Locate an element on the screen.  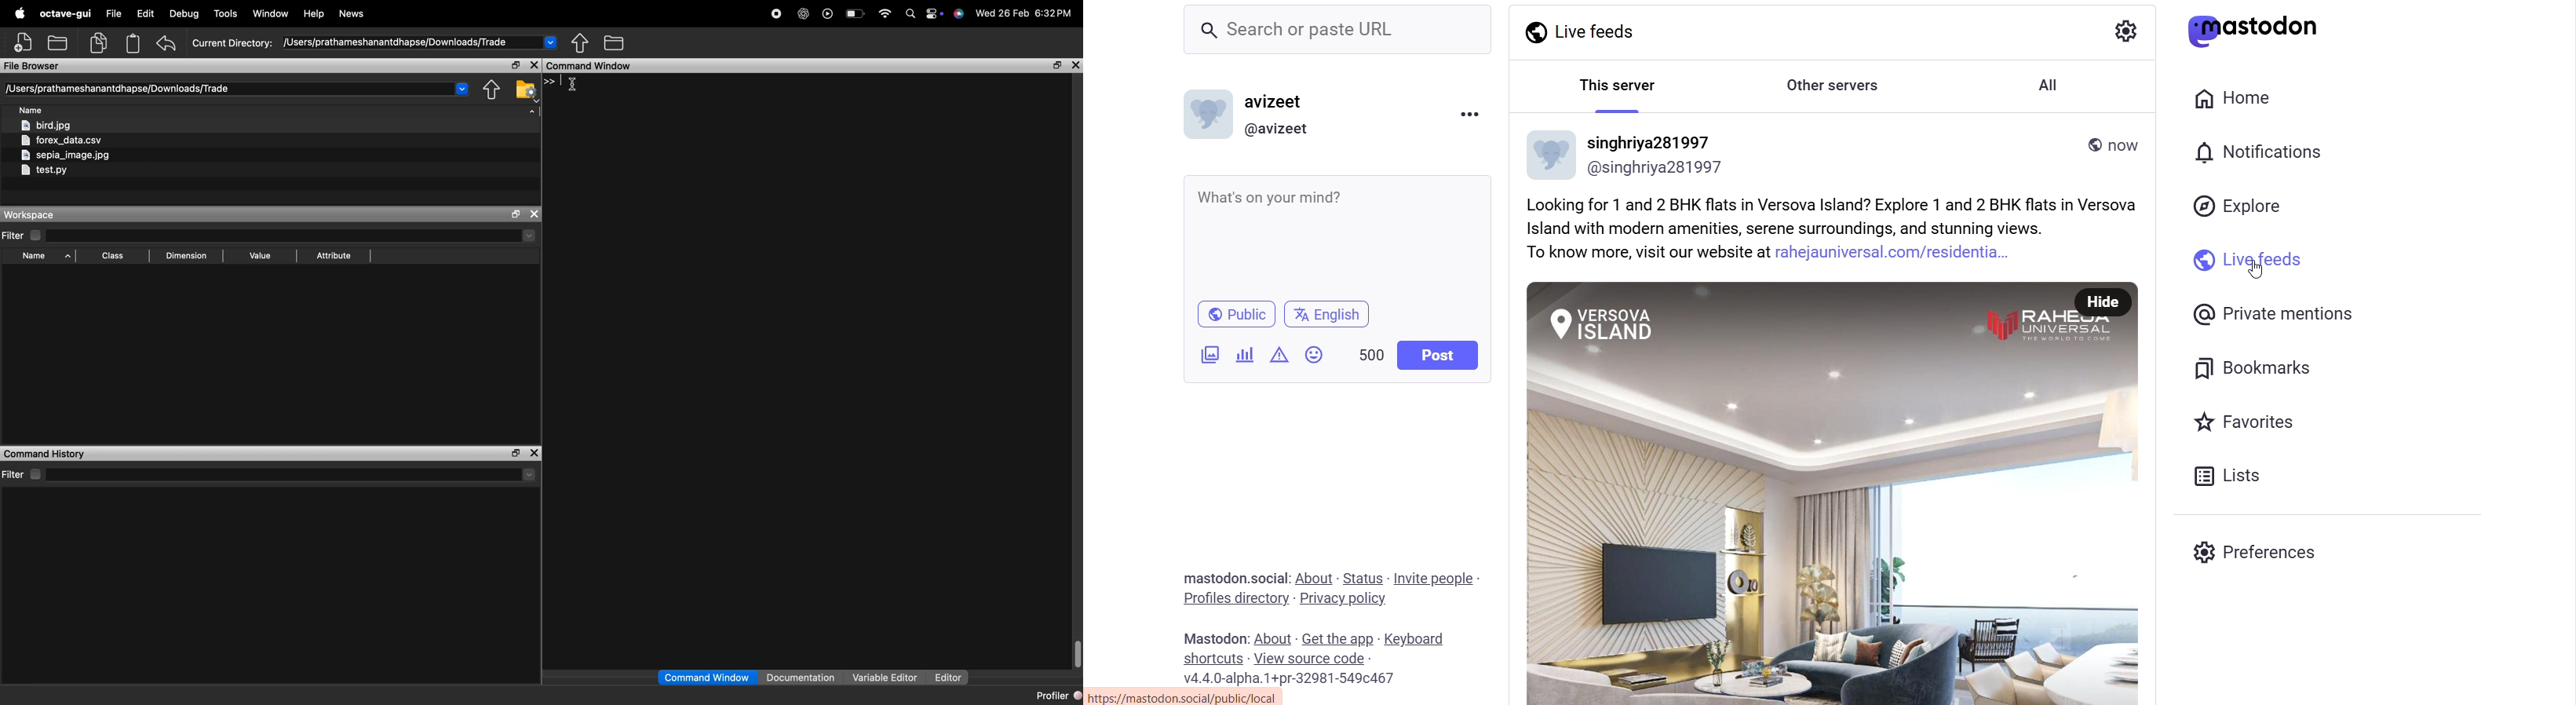
private mention is located at coordinates (2269, 316).